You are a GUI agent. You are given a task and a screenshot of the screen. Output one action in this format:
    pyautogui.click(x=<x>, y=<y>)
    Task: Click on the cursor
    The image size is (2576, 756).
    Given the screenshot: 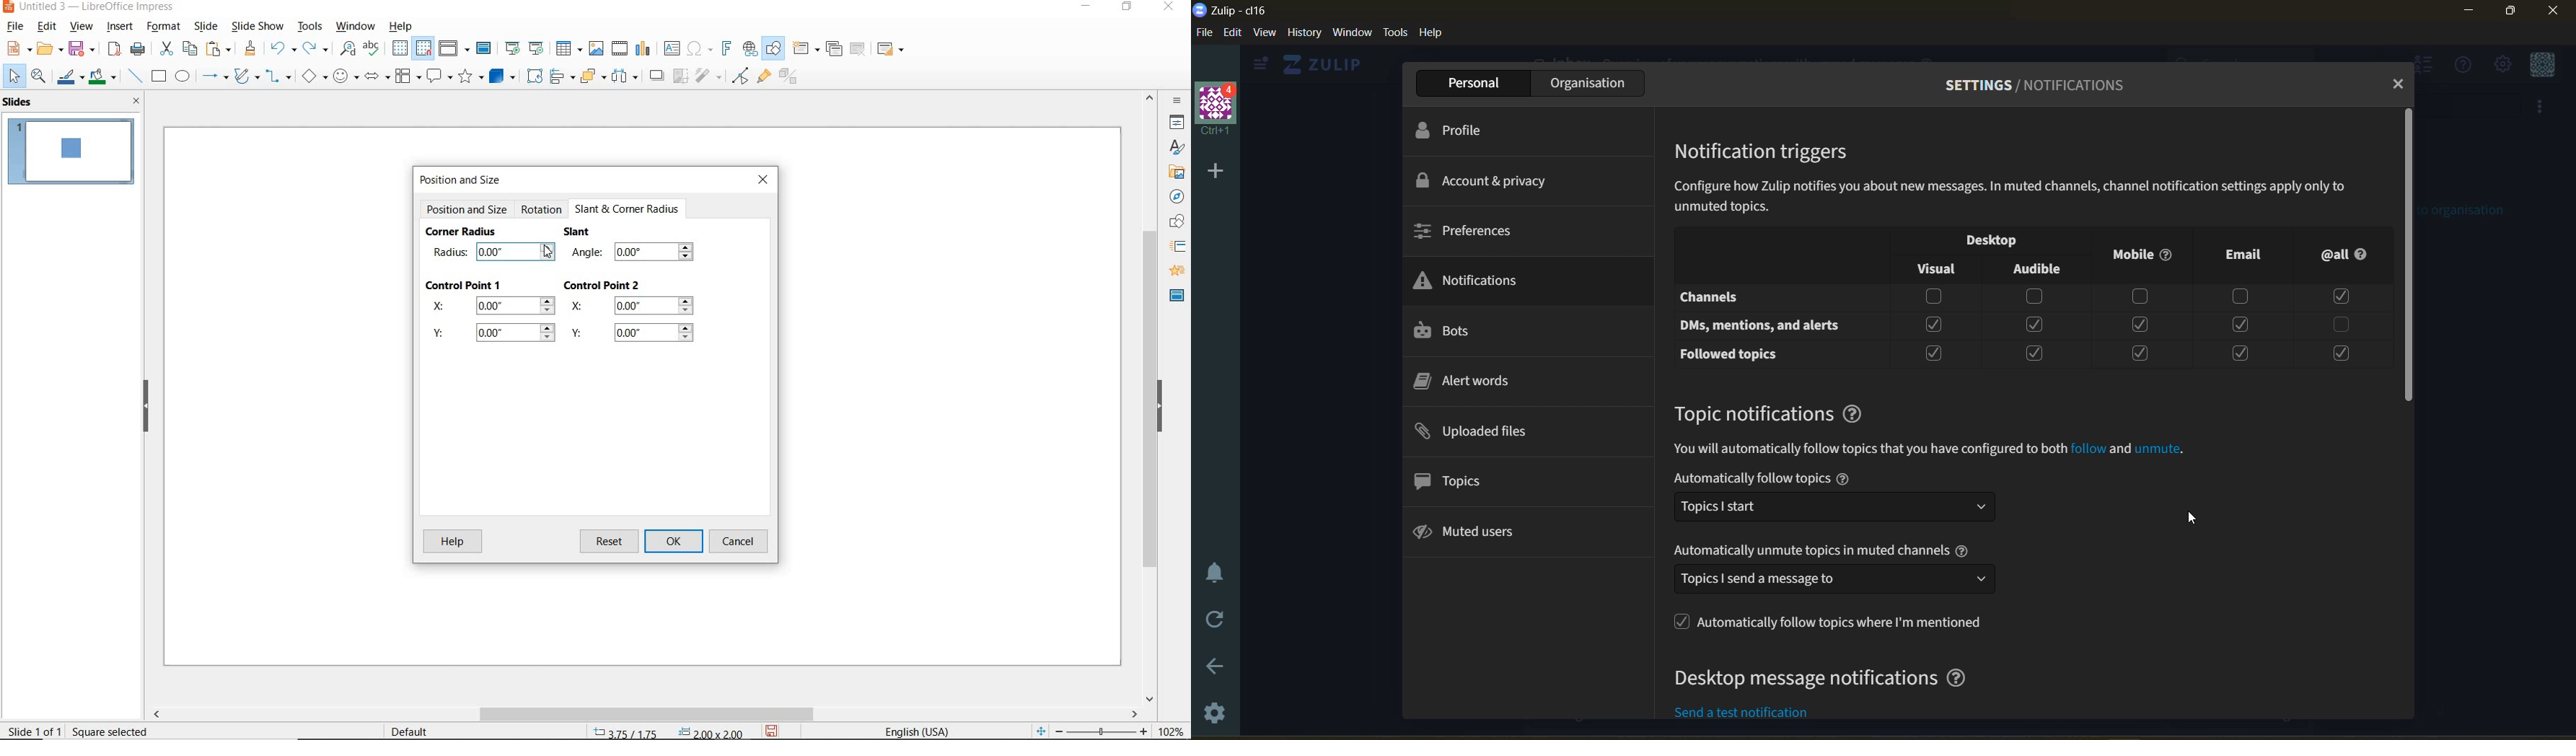 What is the action you would take?
    pyautogui.click(x=549, y=252)
    